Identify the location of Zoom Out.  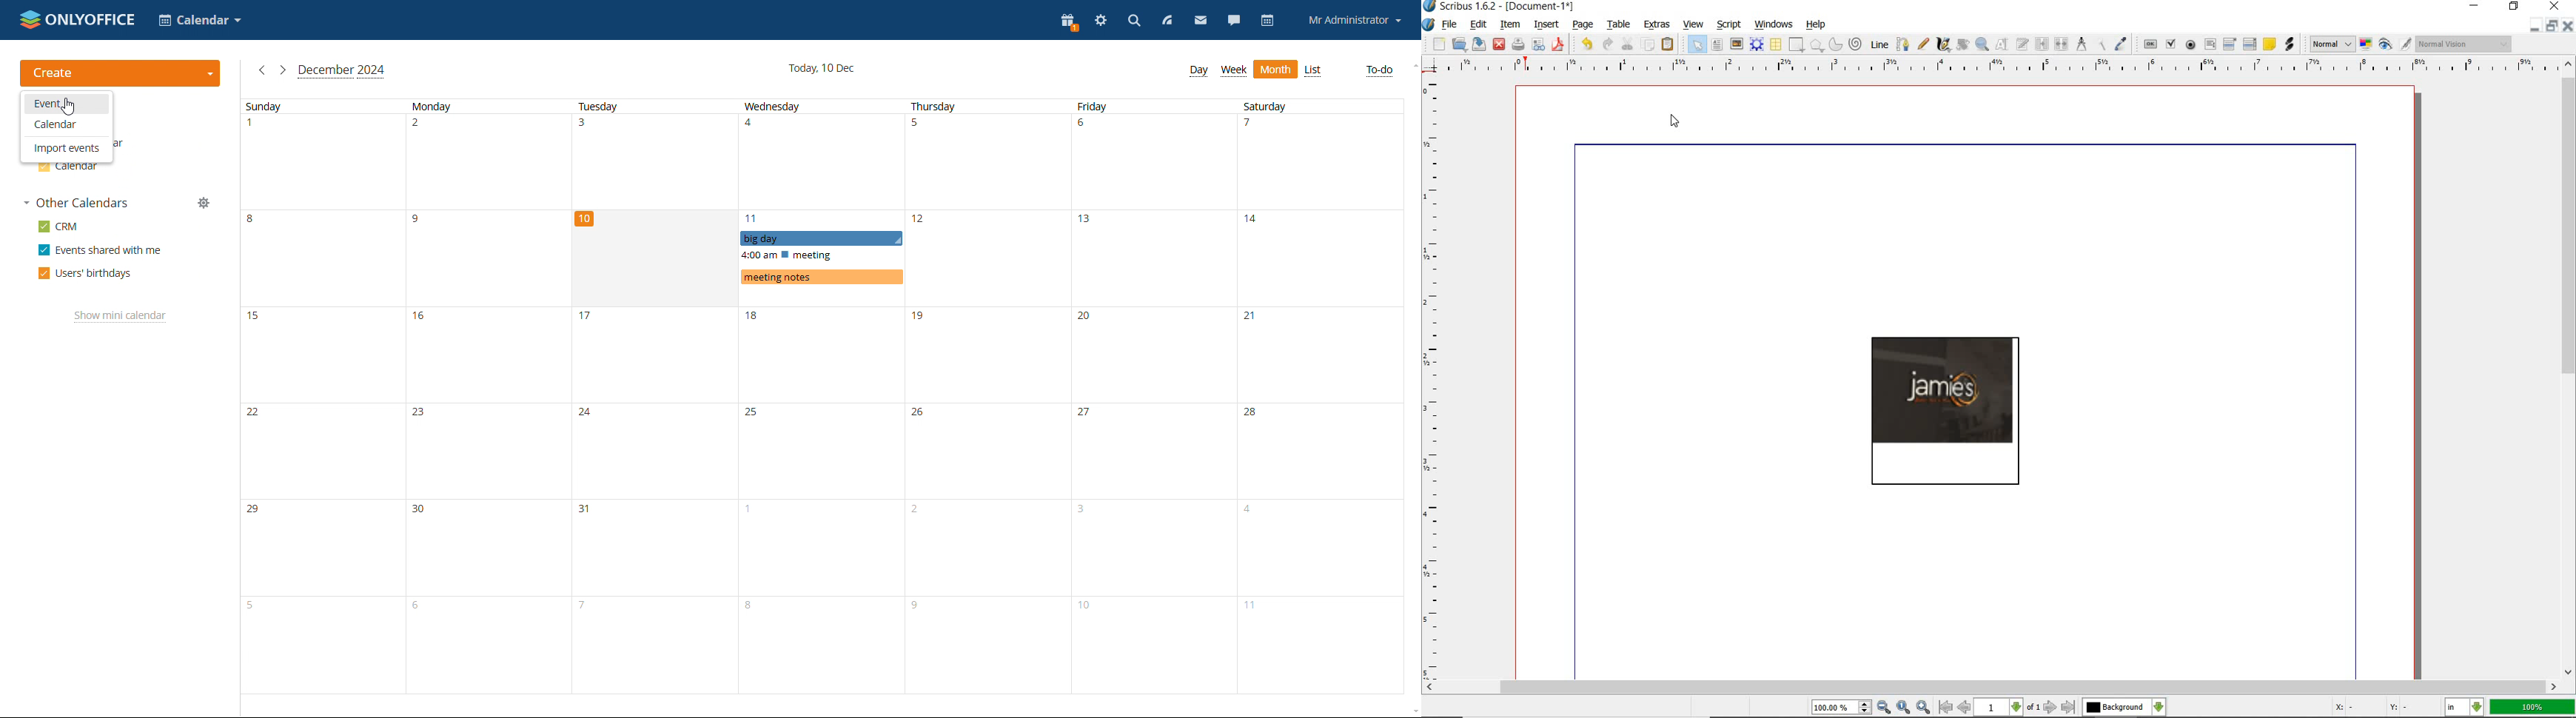
(1885, 707).